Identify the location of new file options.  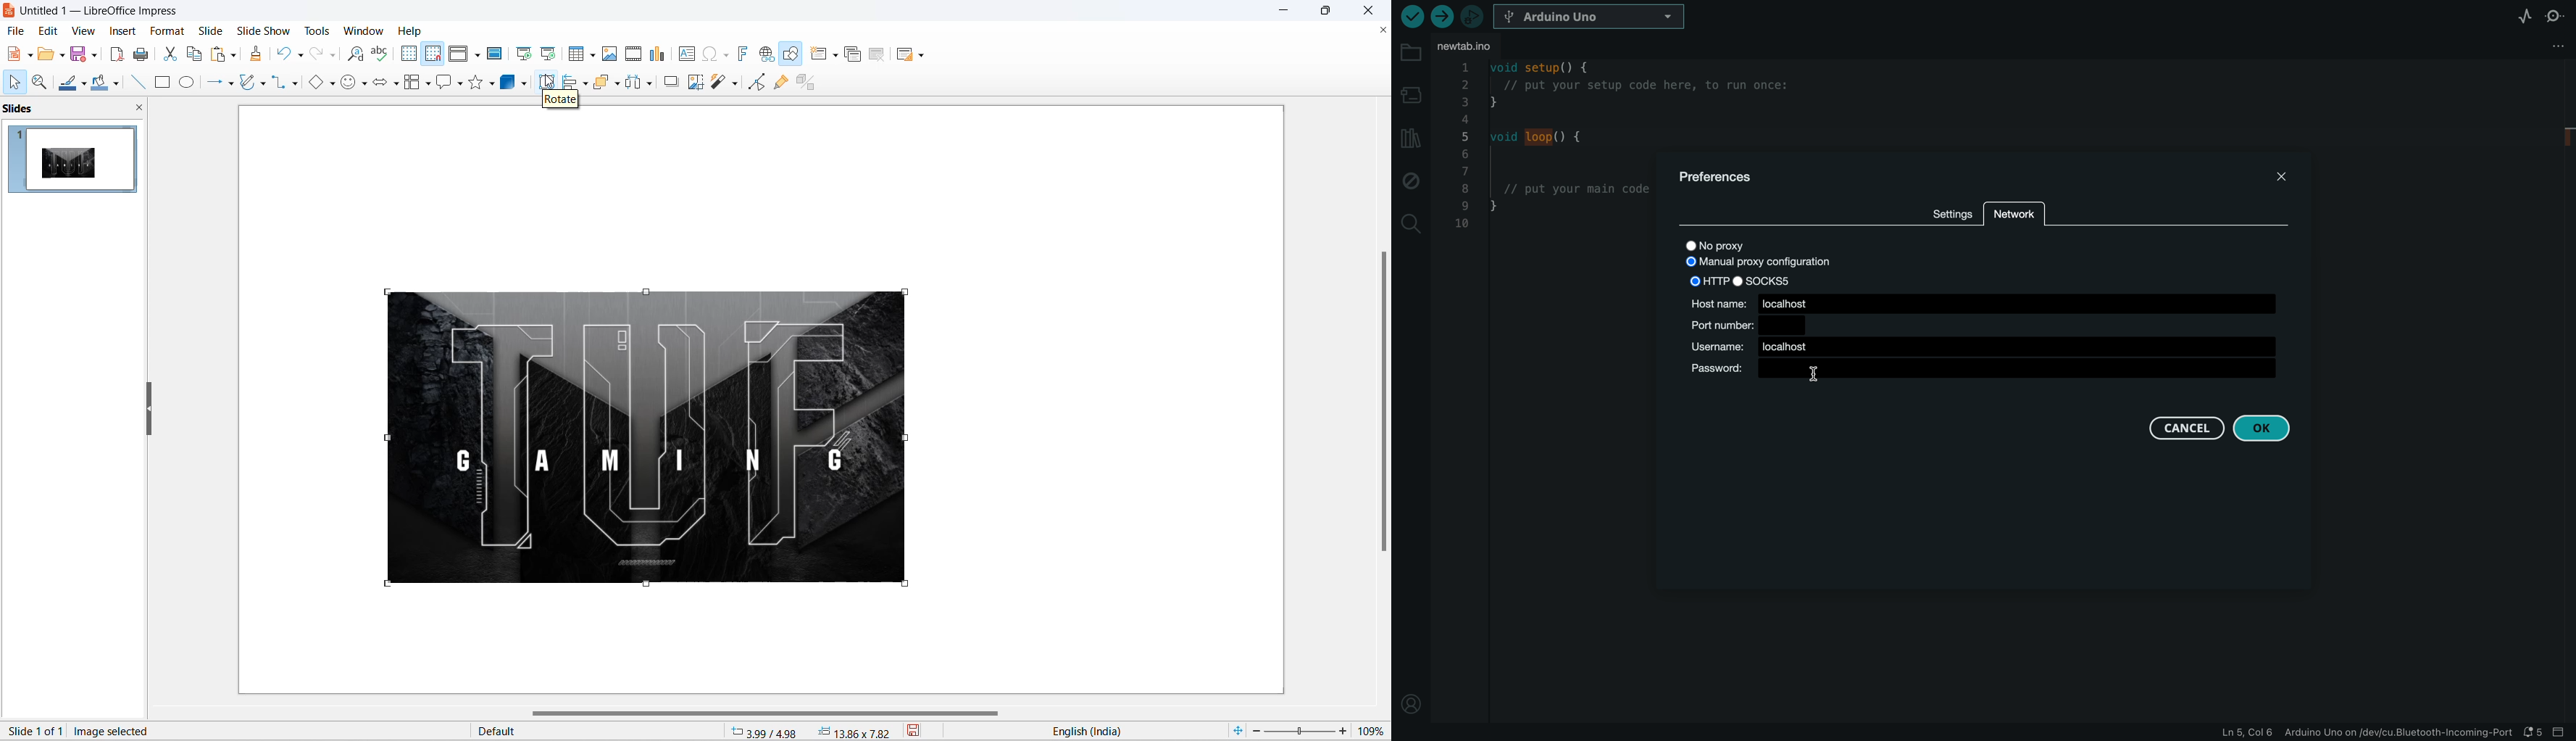
(31, 56).